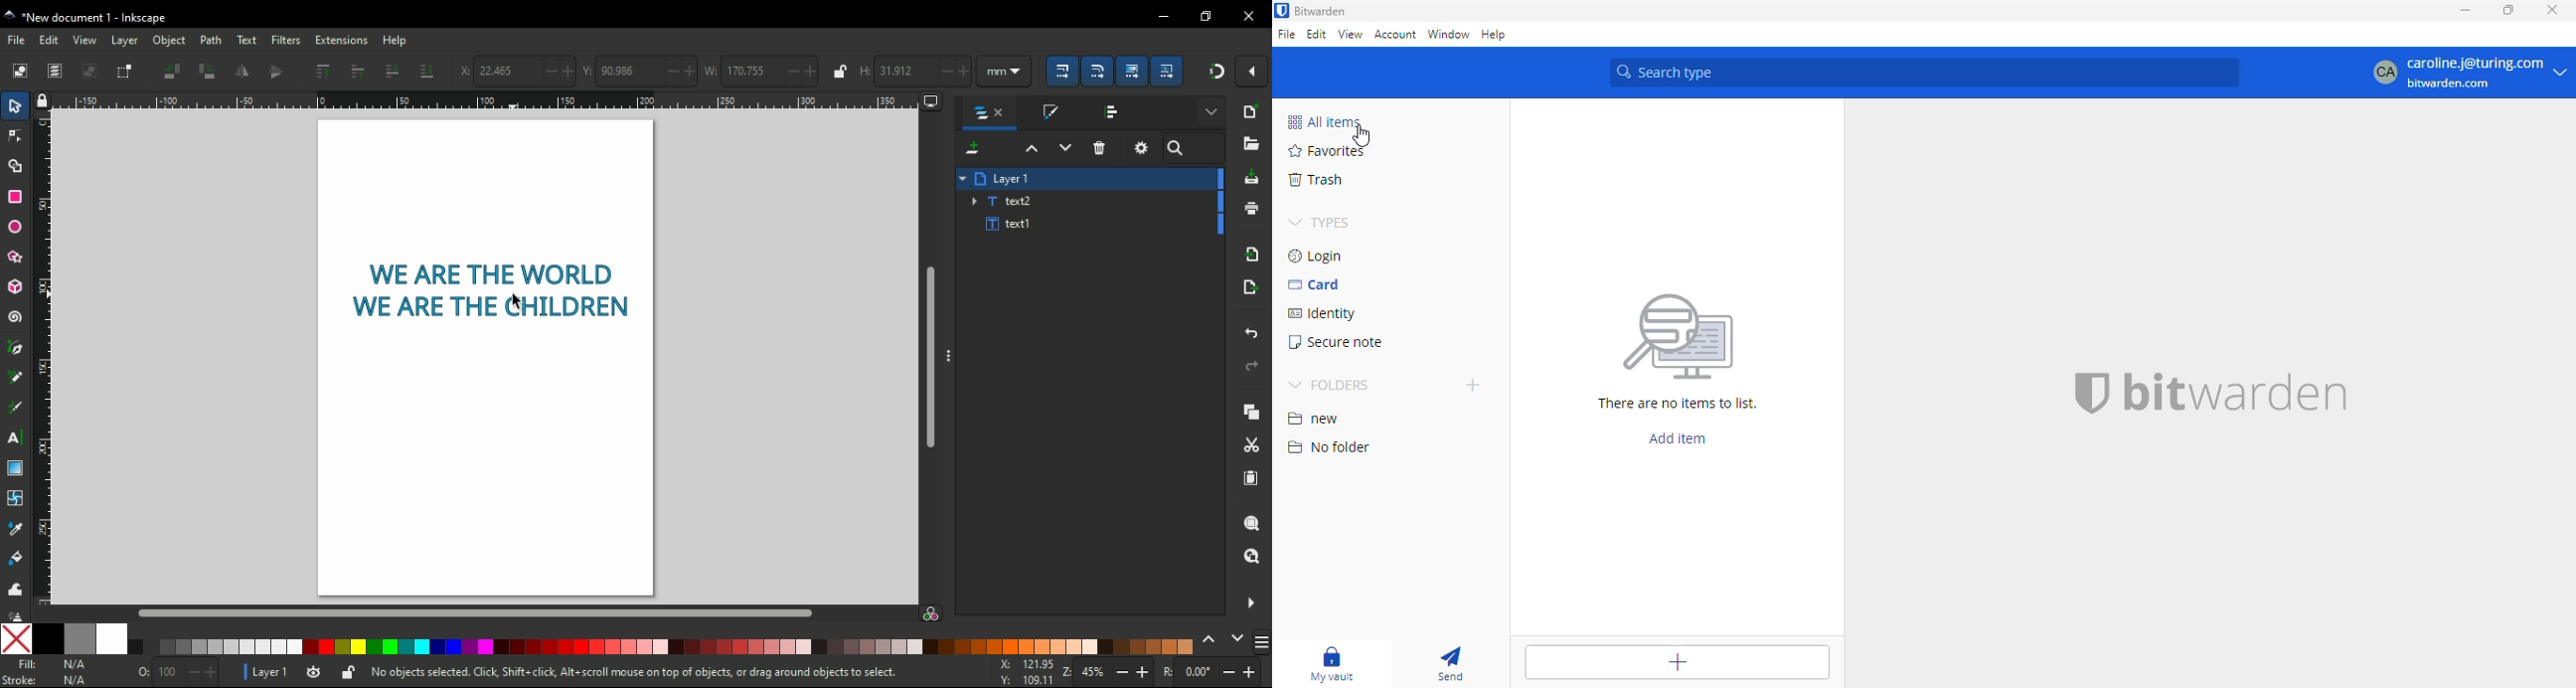 The width and height of the screenshot is (2576, 700). What do you see at coordinates (1449, 34) in the screenshot?
I see `window` at bounding box center [1449, 34].